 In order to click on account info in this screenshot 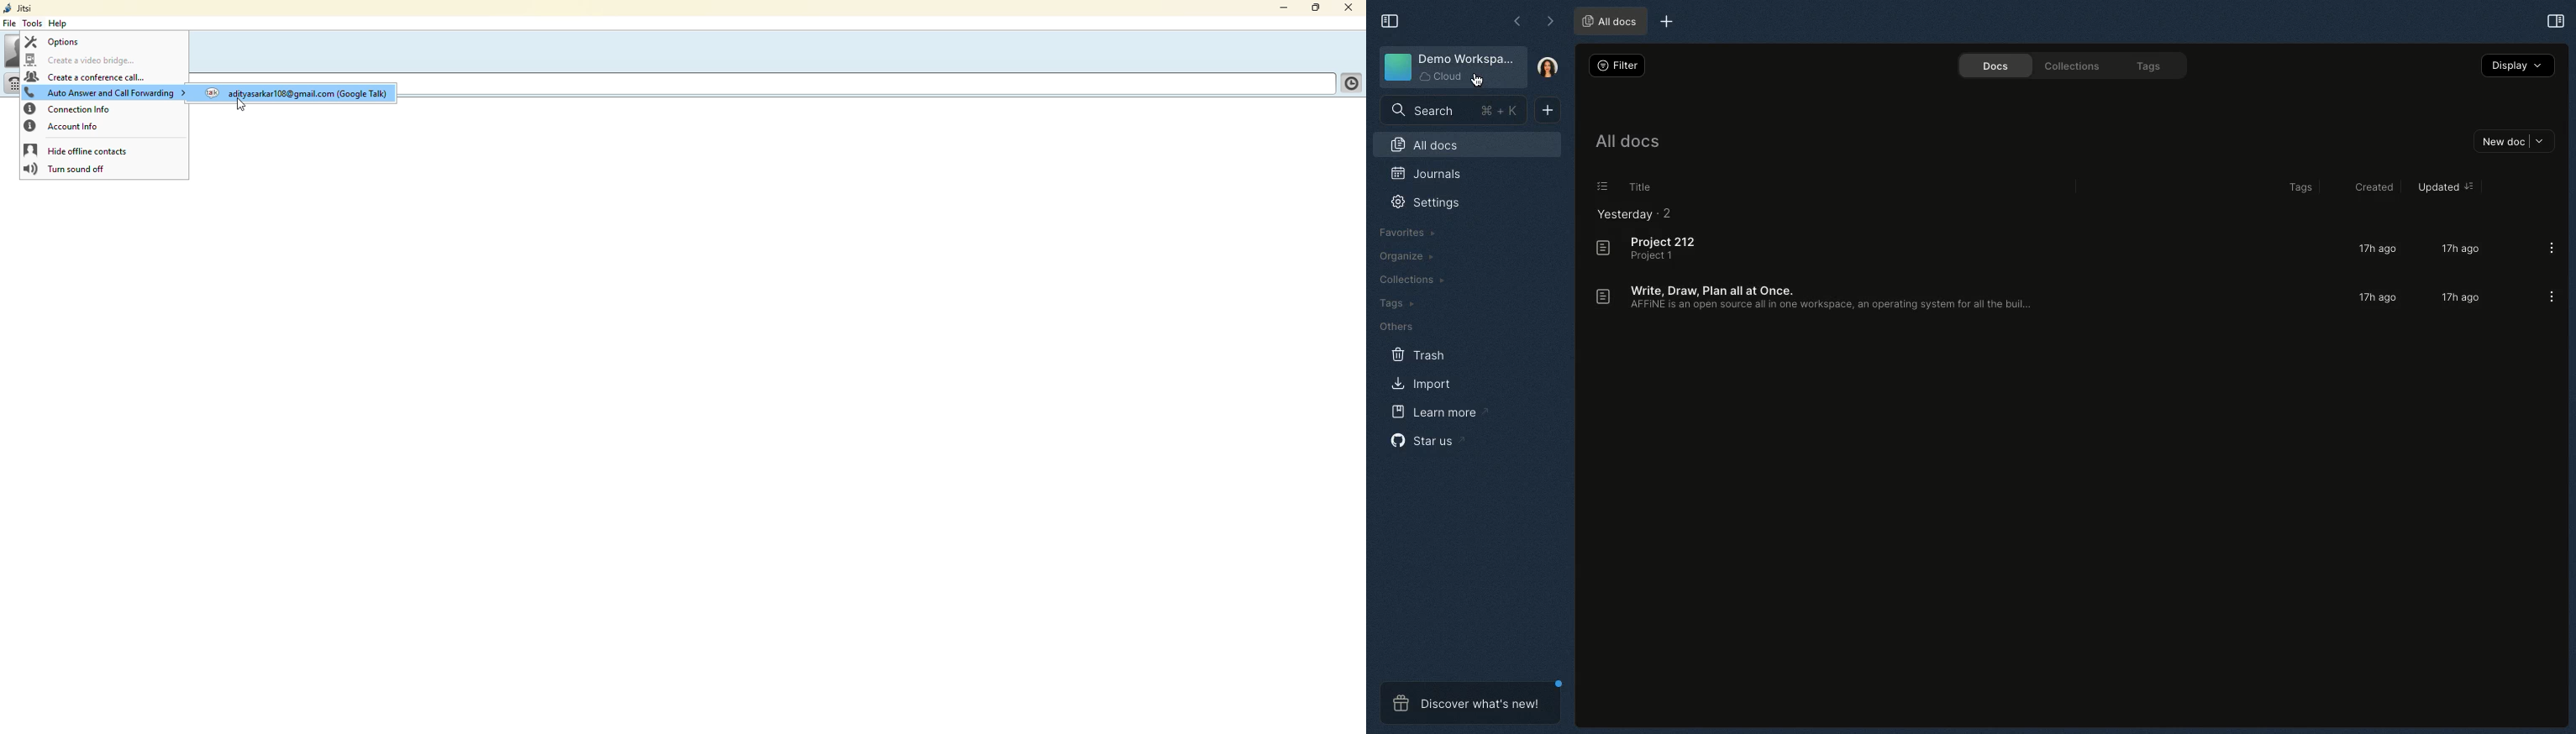, I will do `click(63, 127)`.